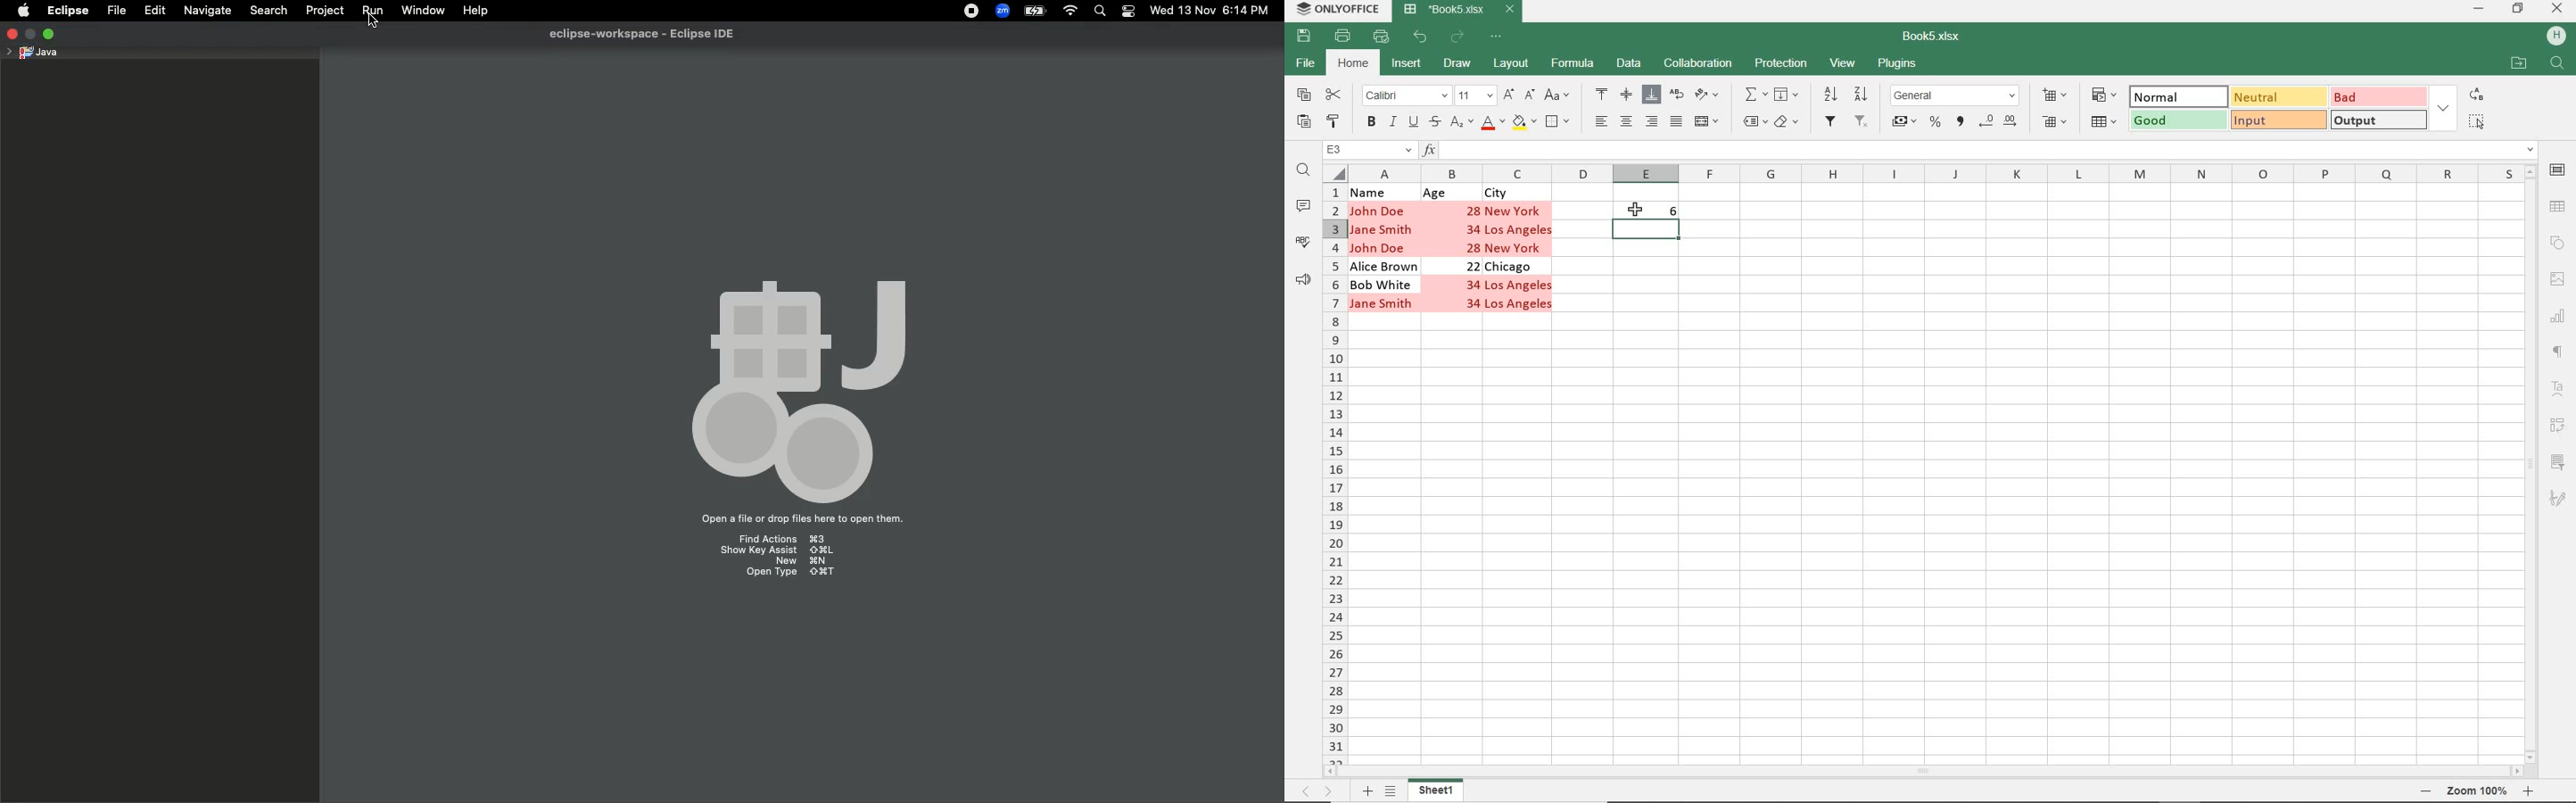 This screenshot has height=812, width=2576. I want to click on John Doe, so click(1377, 209).